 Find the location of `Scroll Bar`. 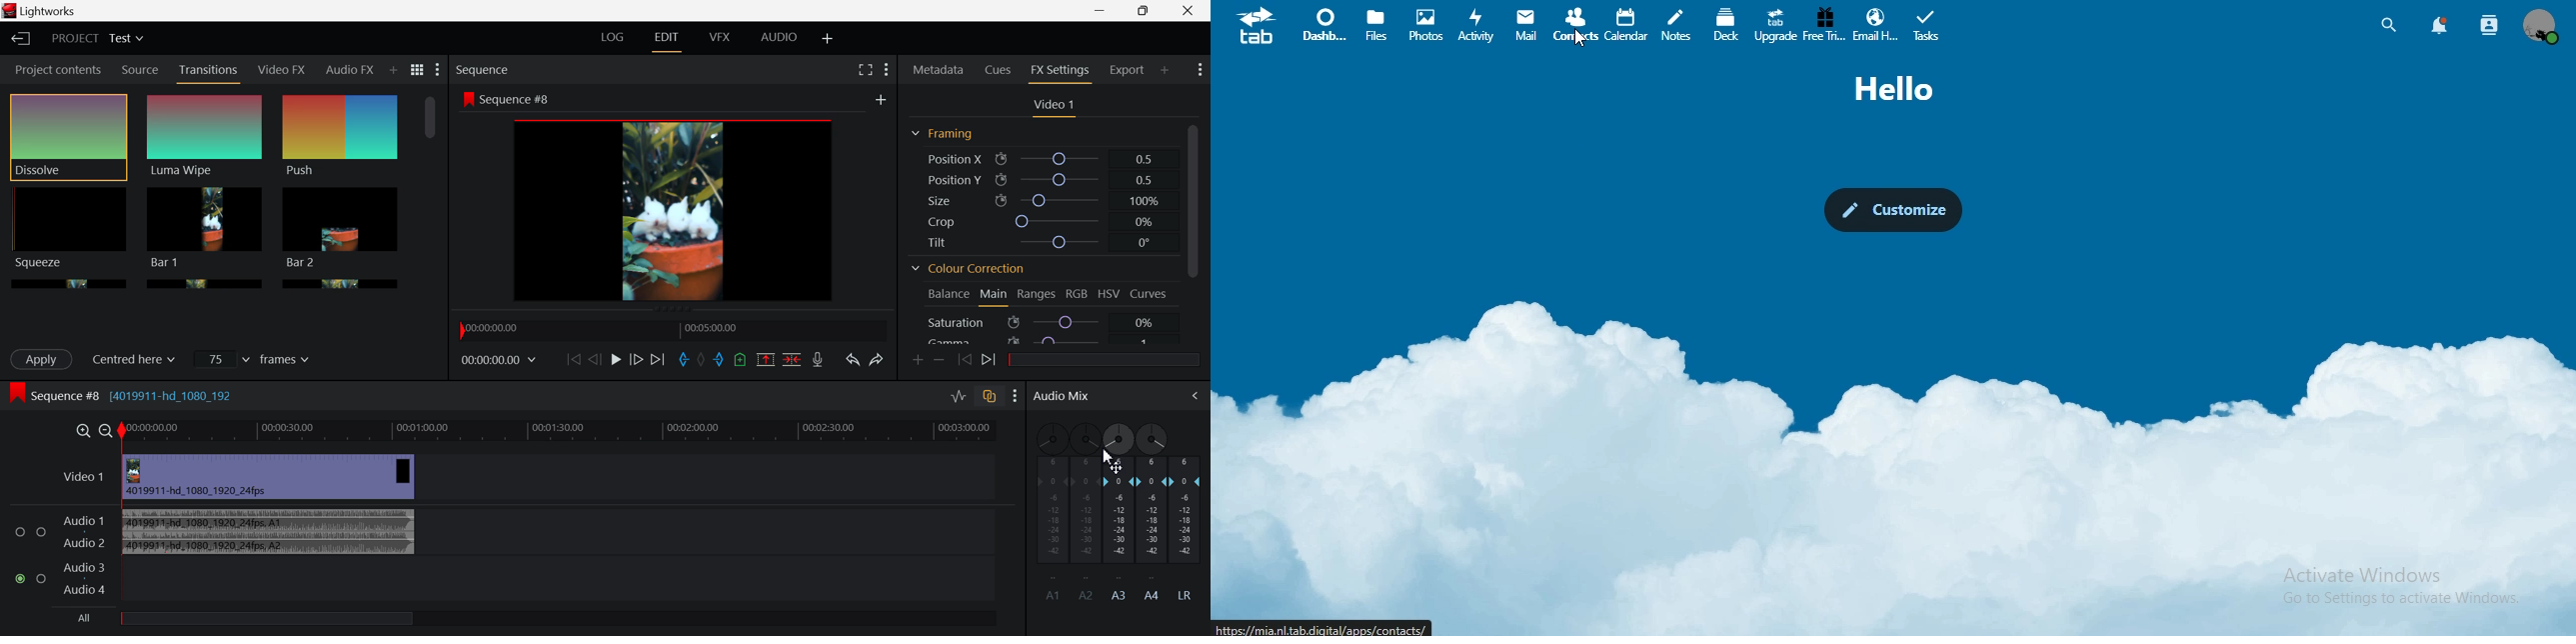

Scroll Bar is located at coordinates (430, 186).